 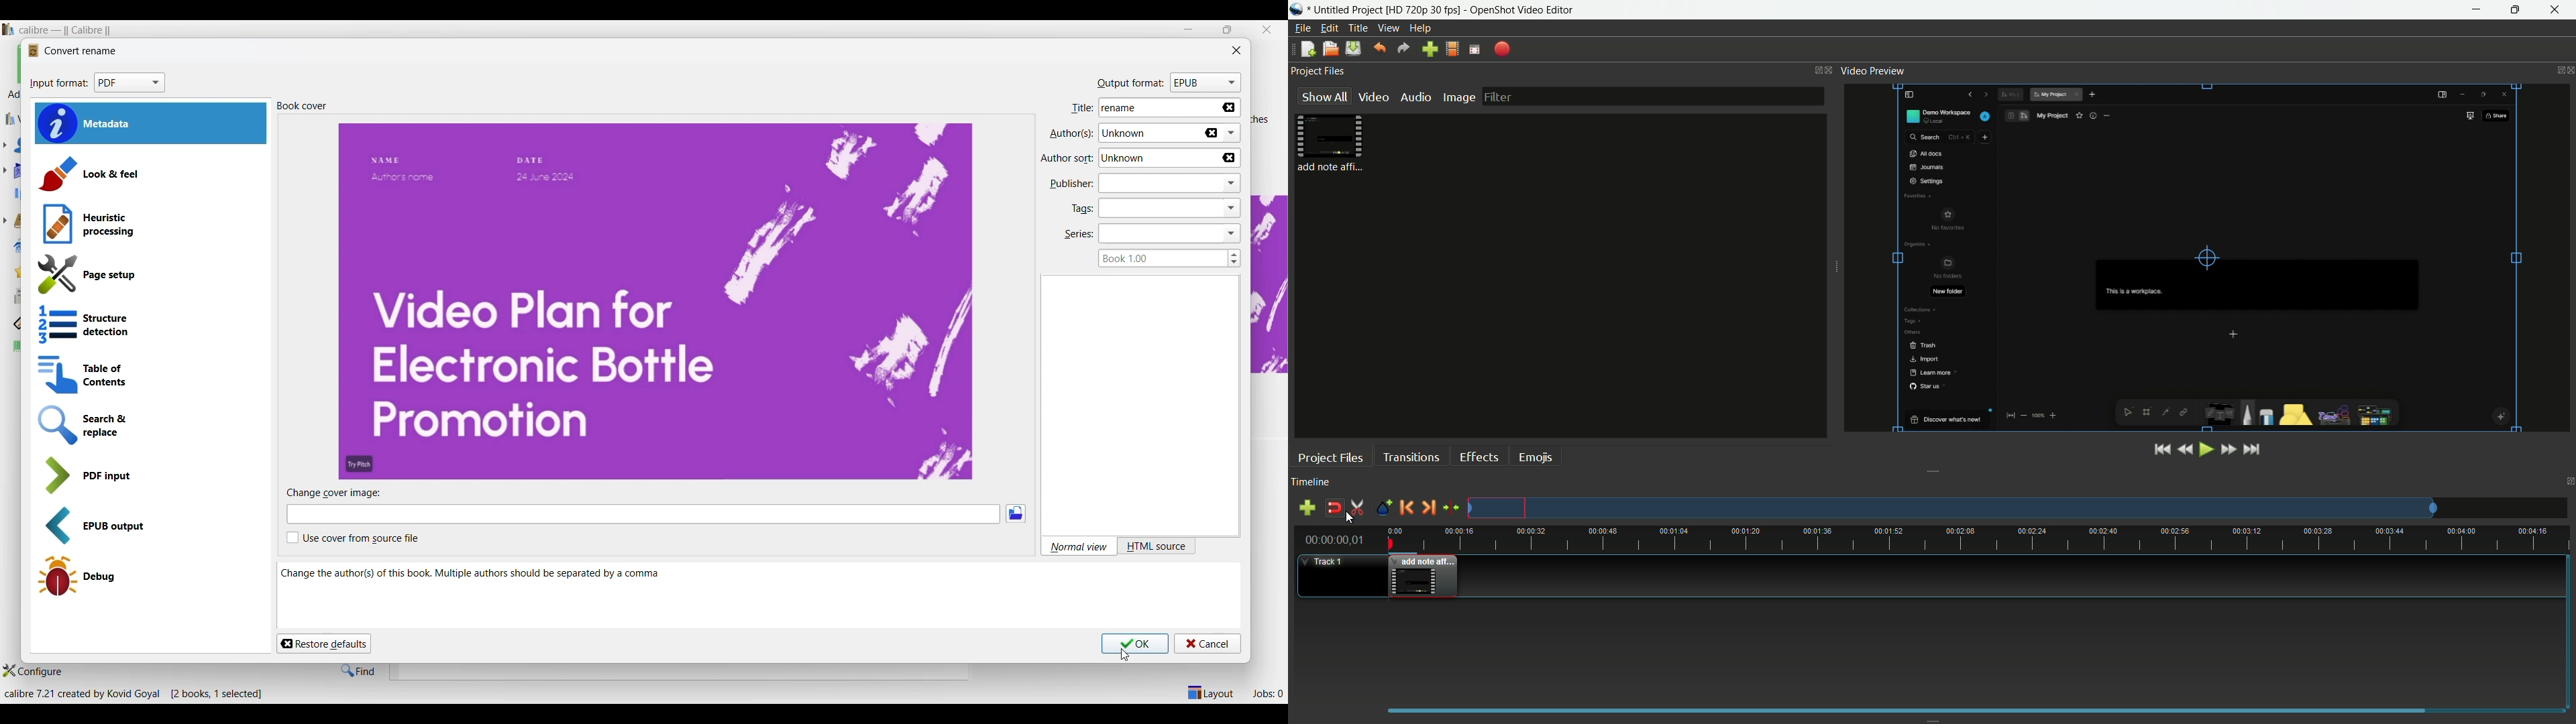 I want to click on Structure detection, so click(x=146, y=324).